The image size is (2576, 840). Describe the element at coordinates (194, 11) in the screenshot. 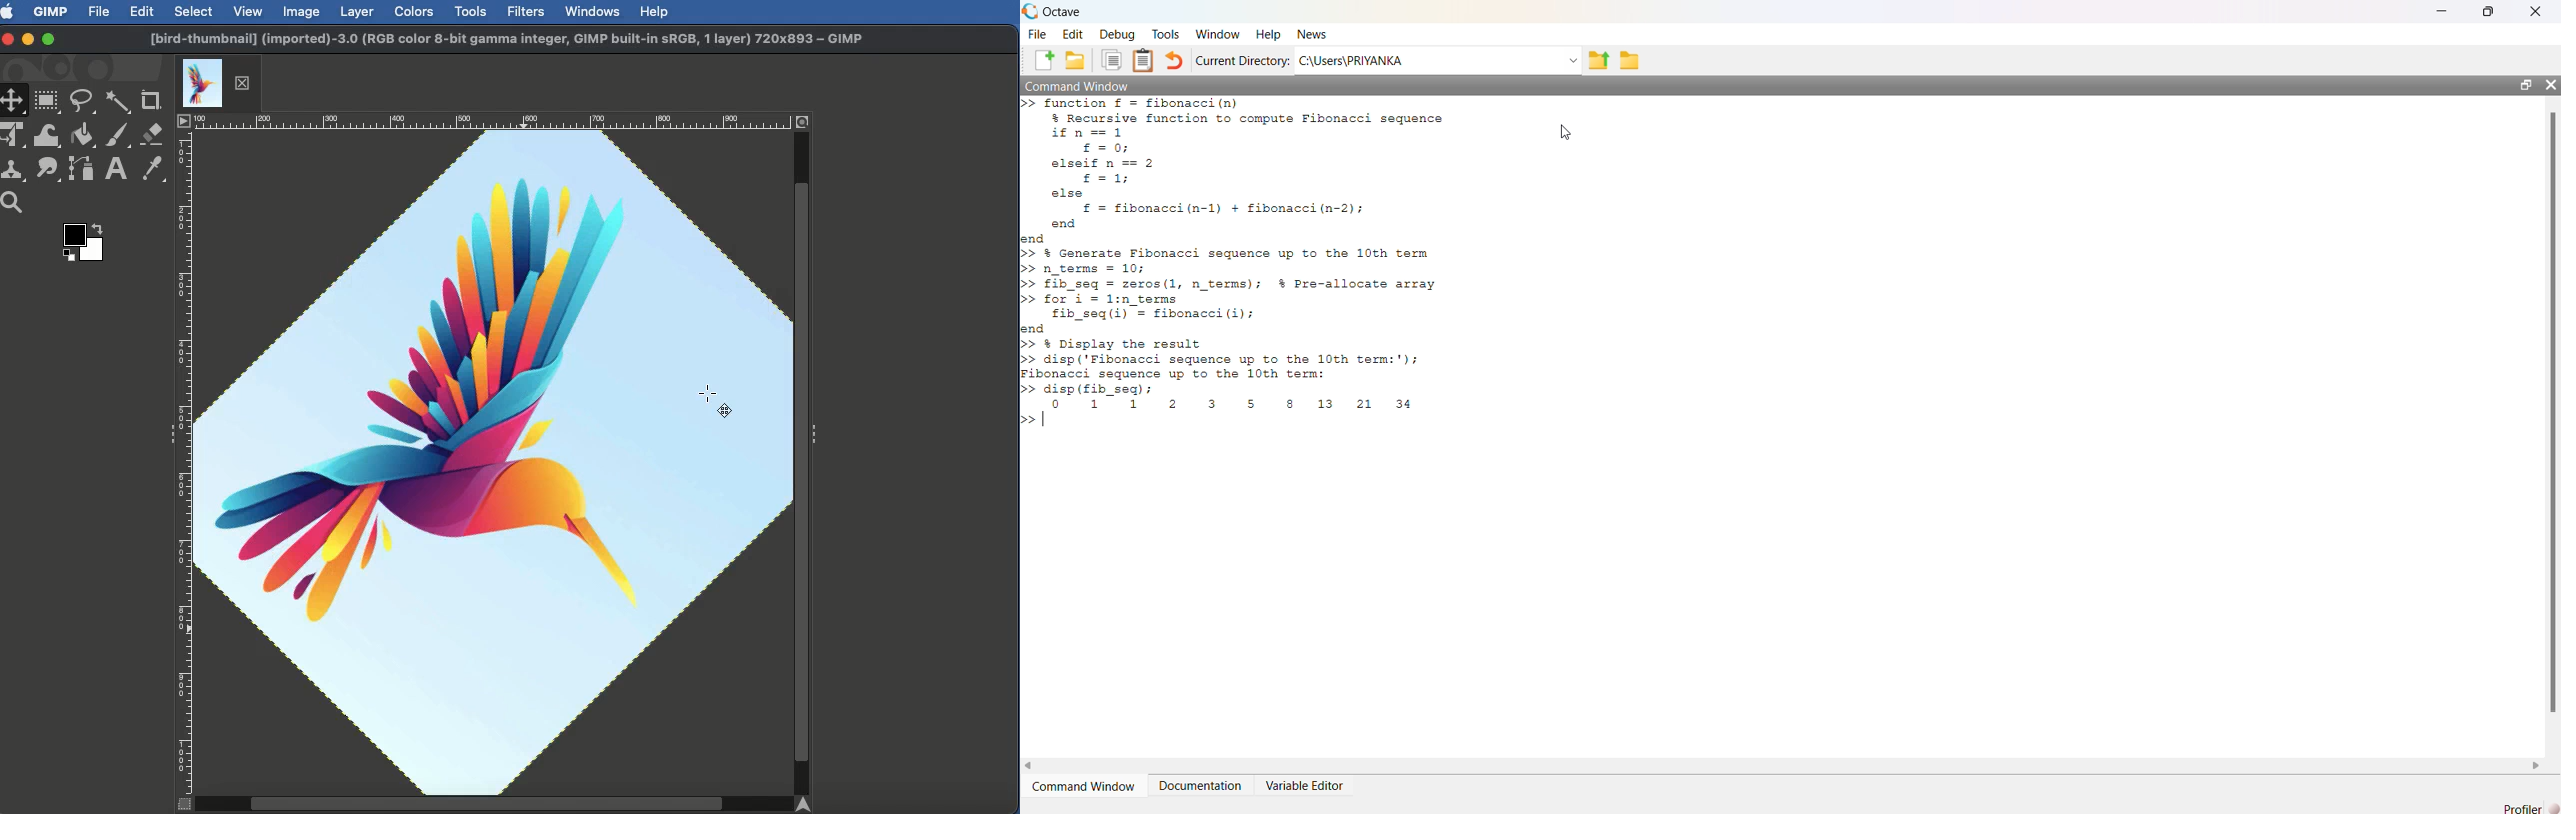

I see `Select` at that location.